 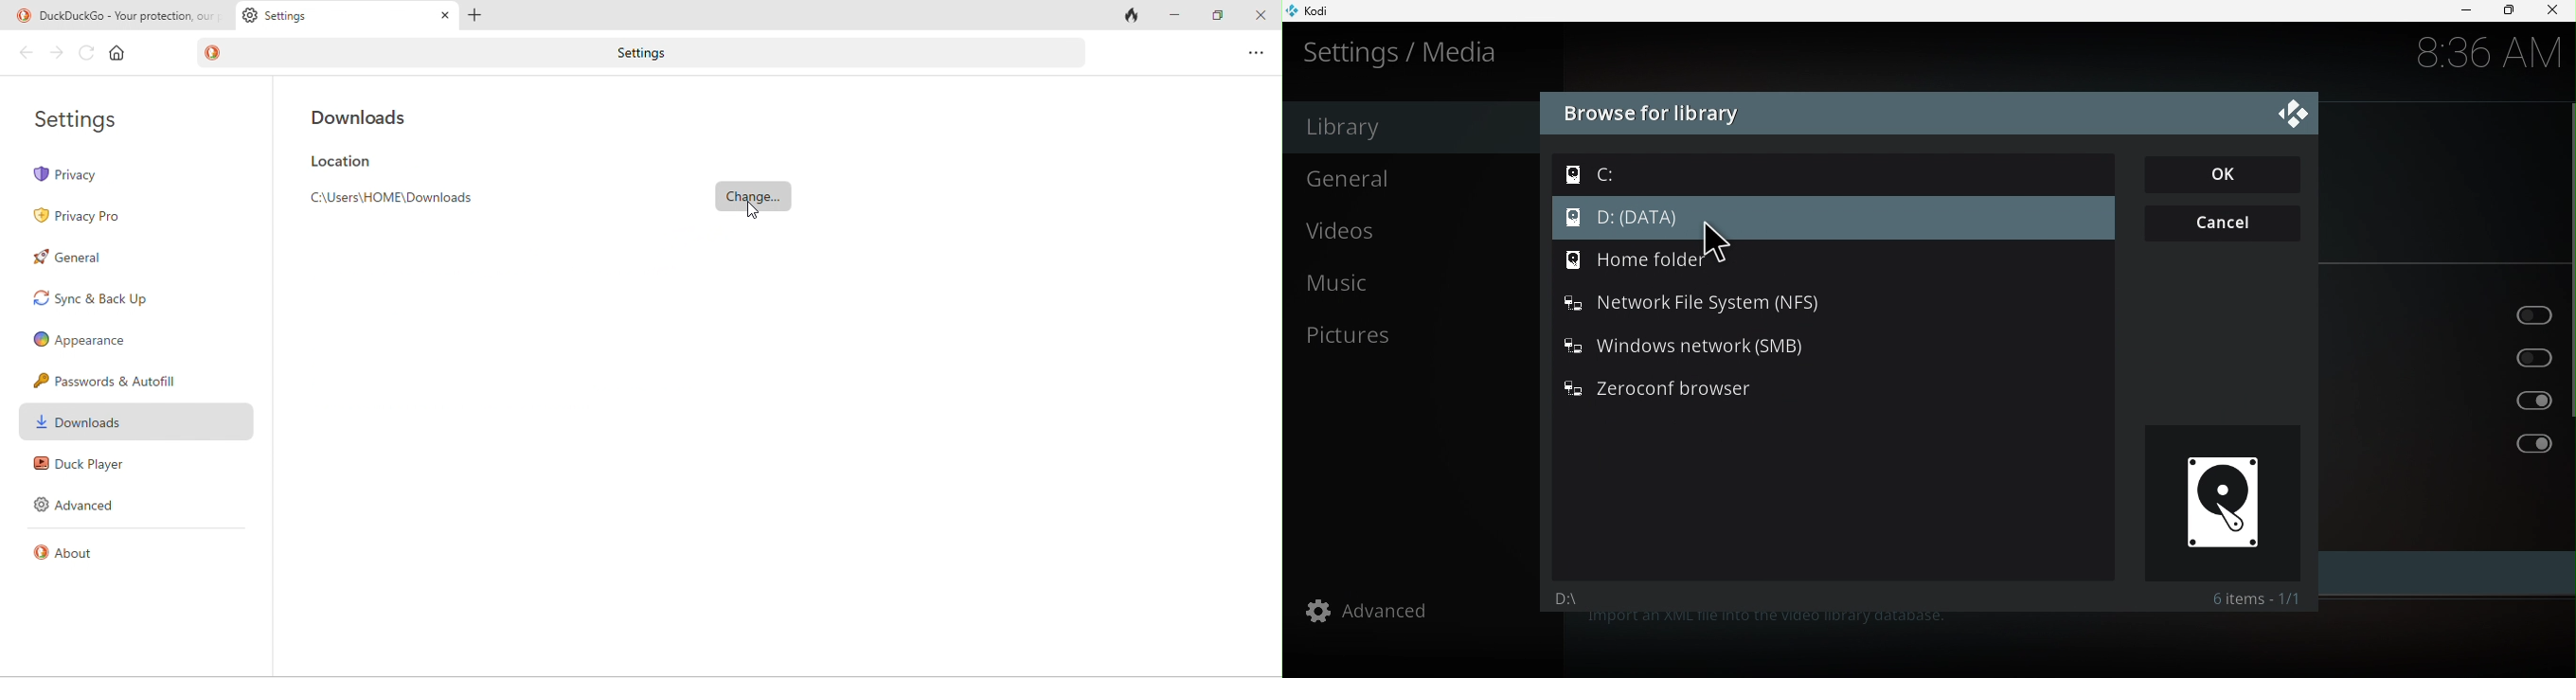 I want to click on This category provides access to the windows for source management and library management, so click(x=1983, y=623).